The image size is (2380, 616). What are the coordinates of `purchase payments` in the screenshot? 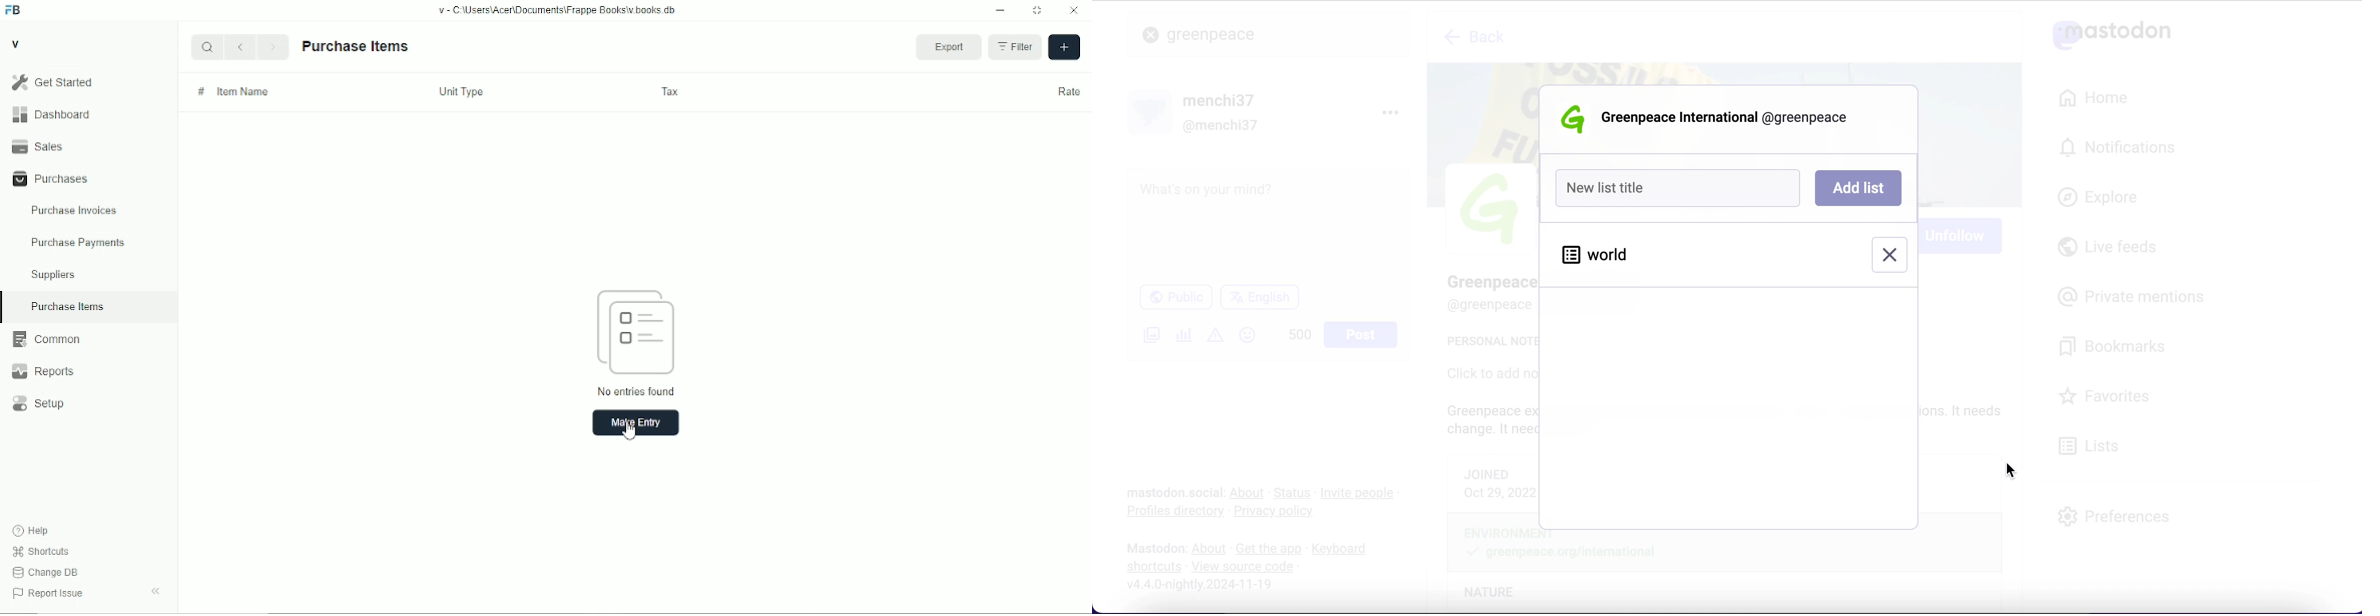 It's located at (77, 243).